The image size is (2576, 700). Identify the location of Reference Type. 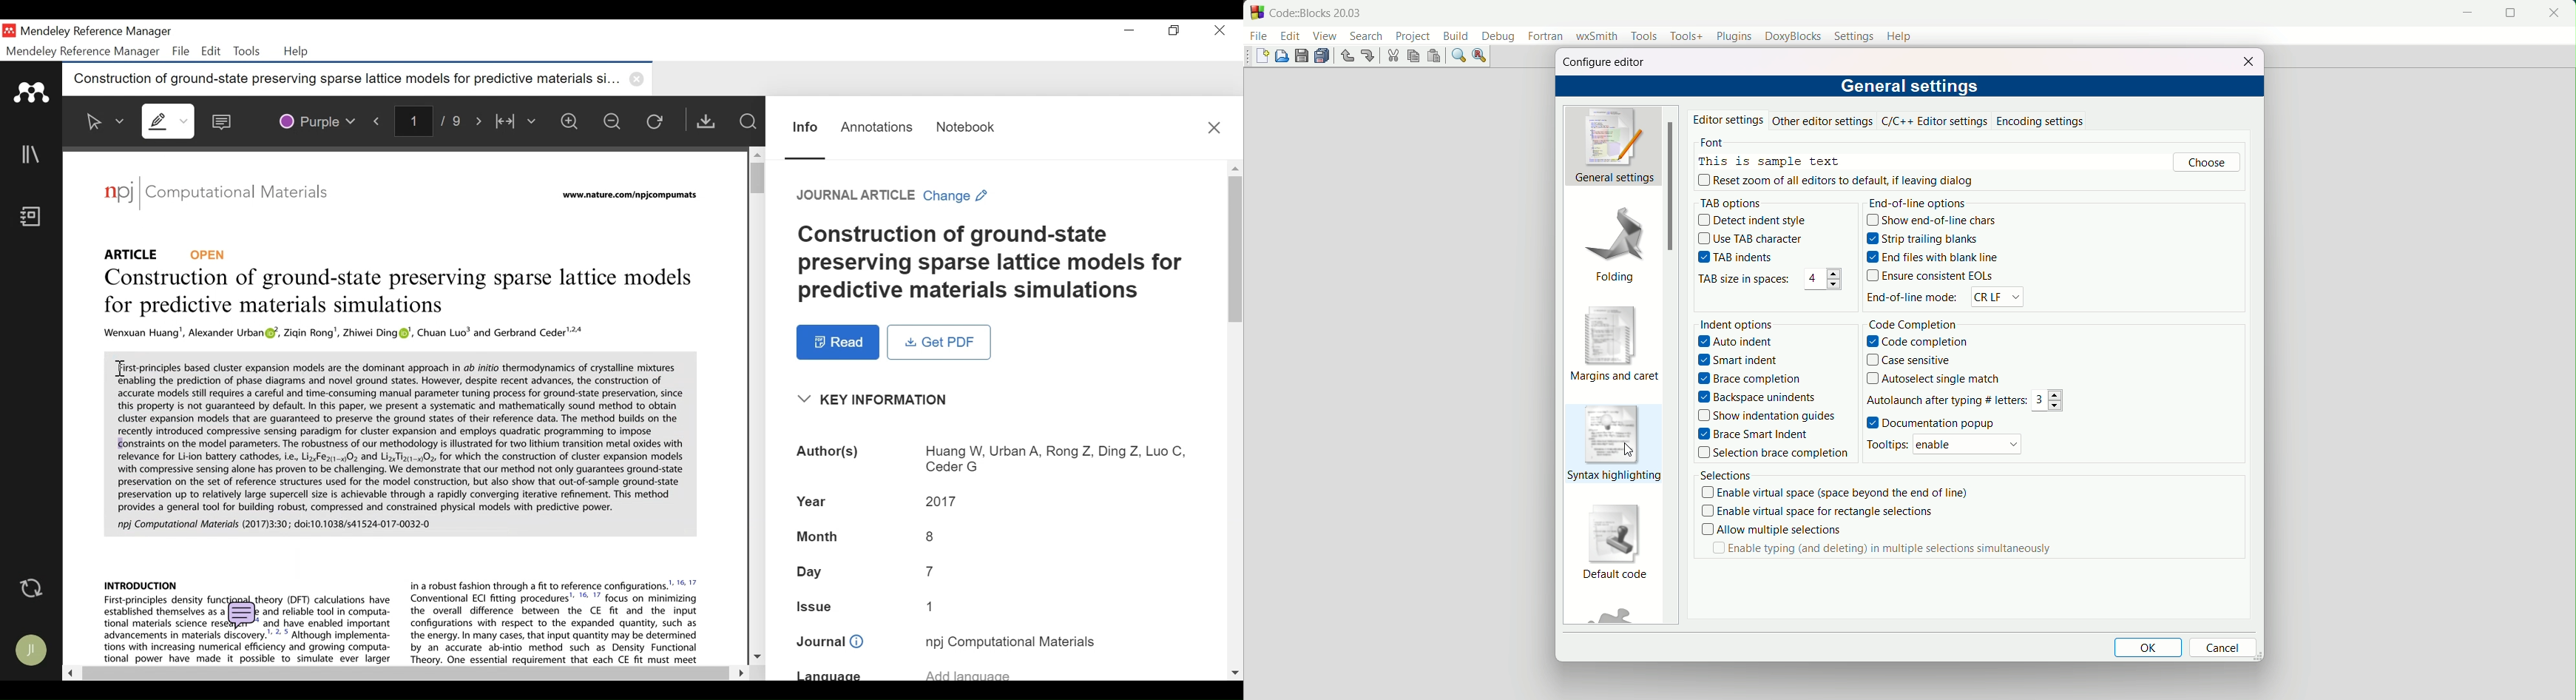
(166, 253).